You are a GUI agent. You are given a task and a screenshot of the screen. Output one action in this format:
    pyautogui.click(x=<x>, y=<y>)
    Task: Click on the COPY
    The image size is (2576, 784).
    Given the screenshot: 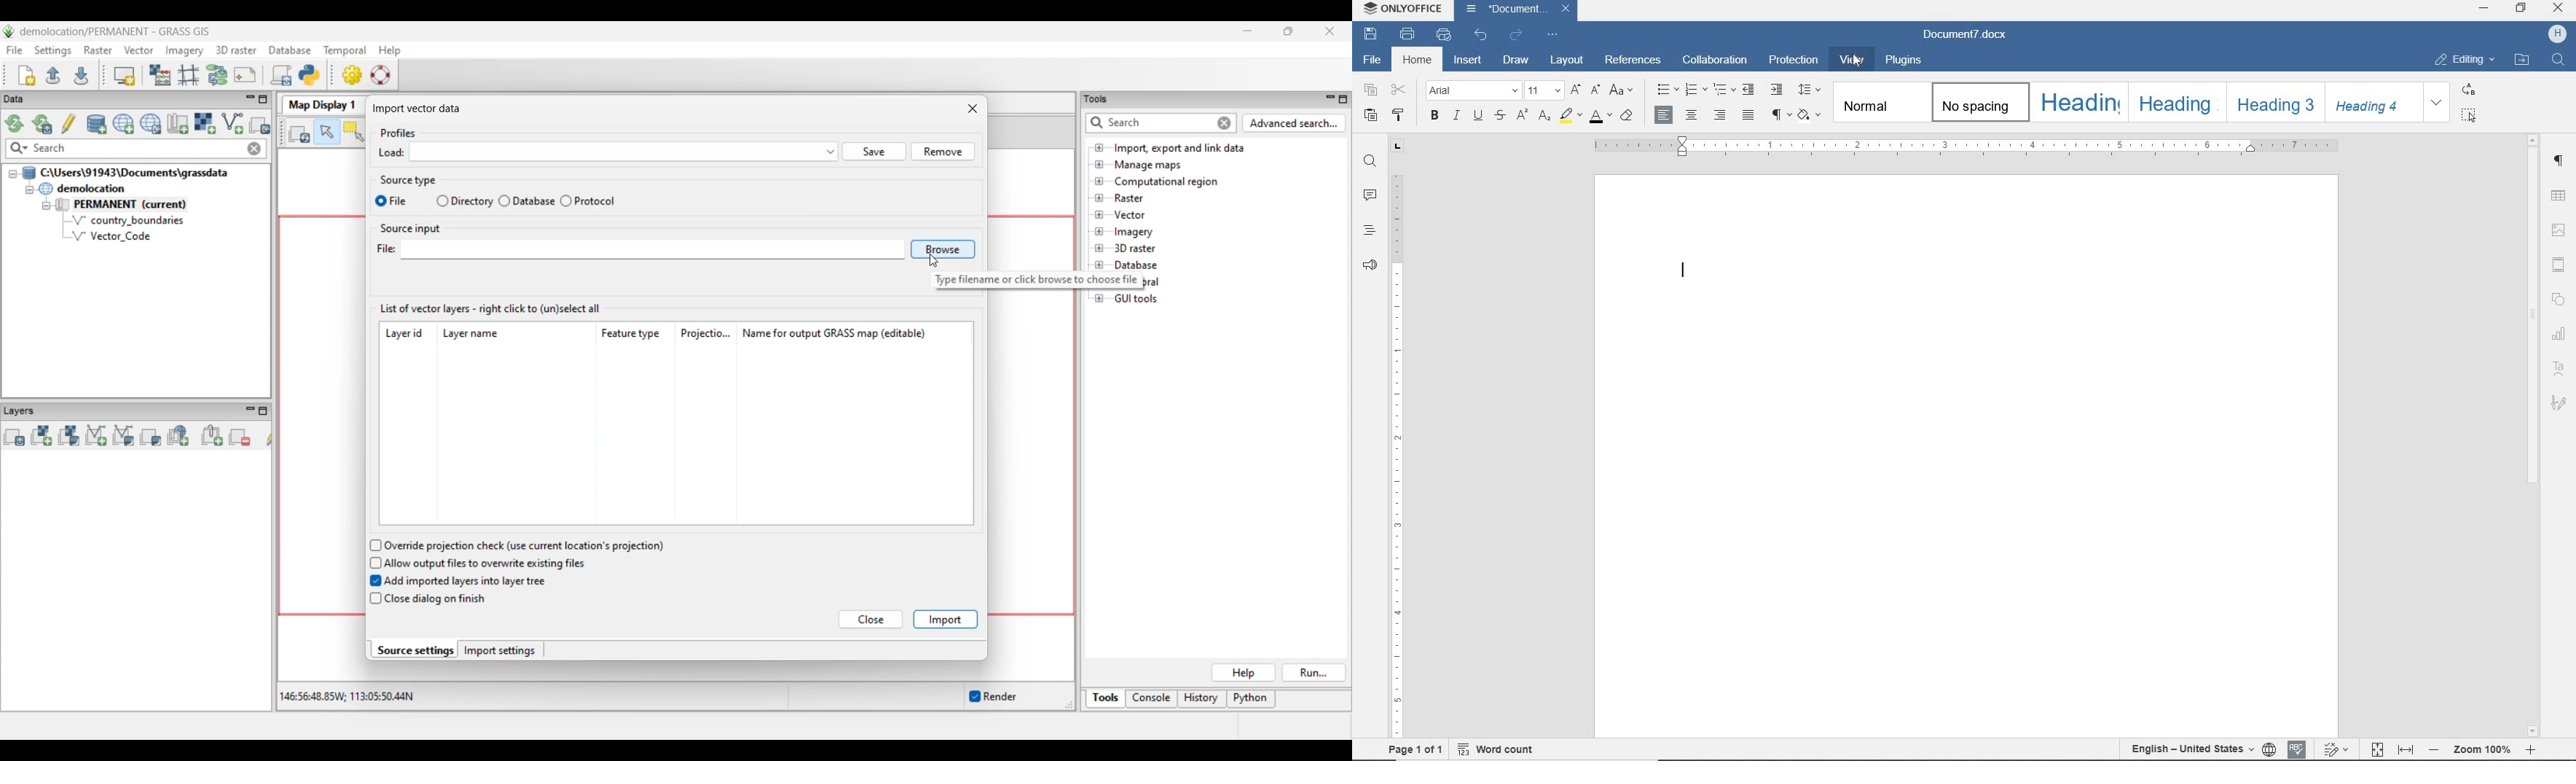 What is the action you would take?
    pyautogui.click(x=1370, y=91)
    